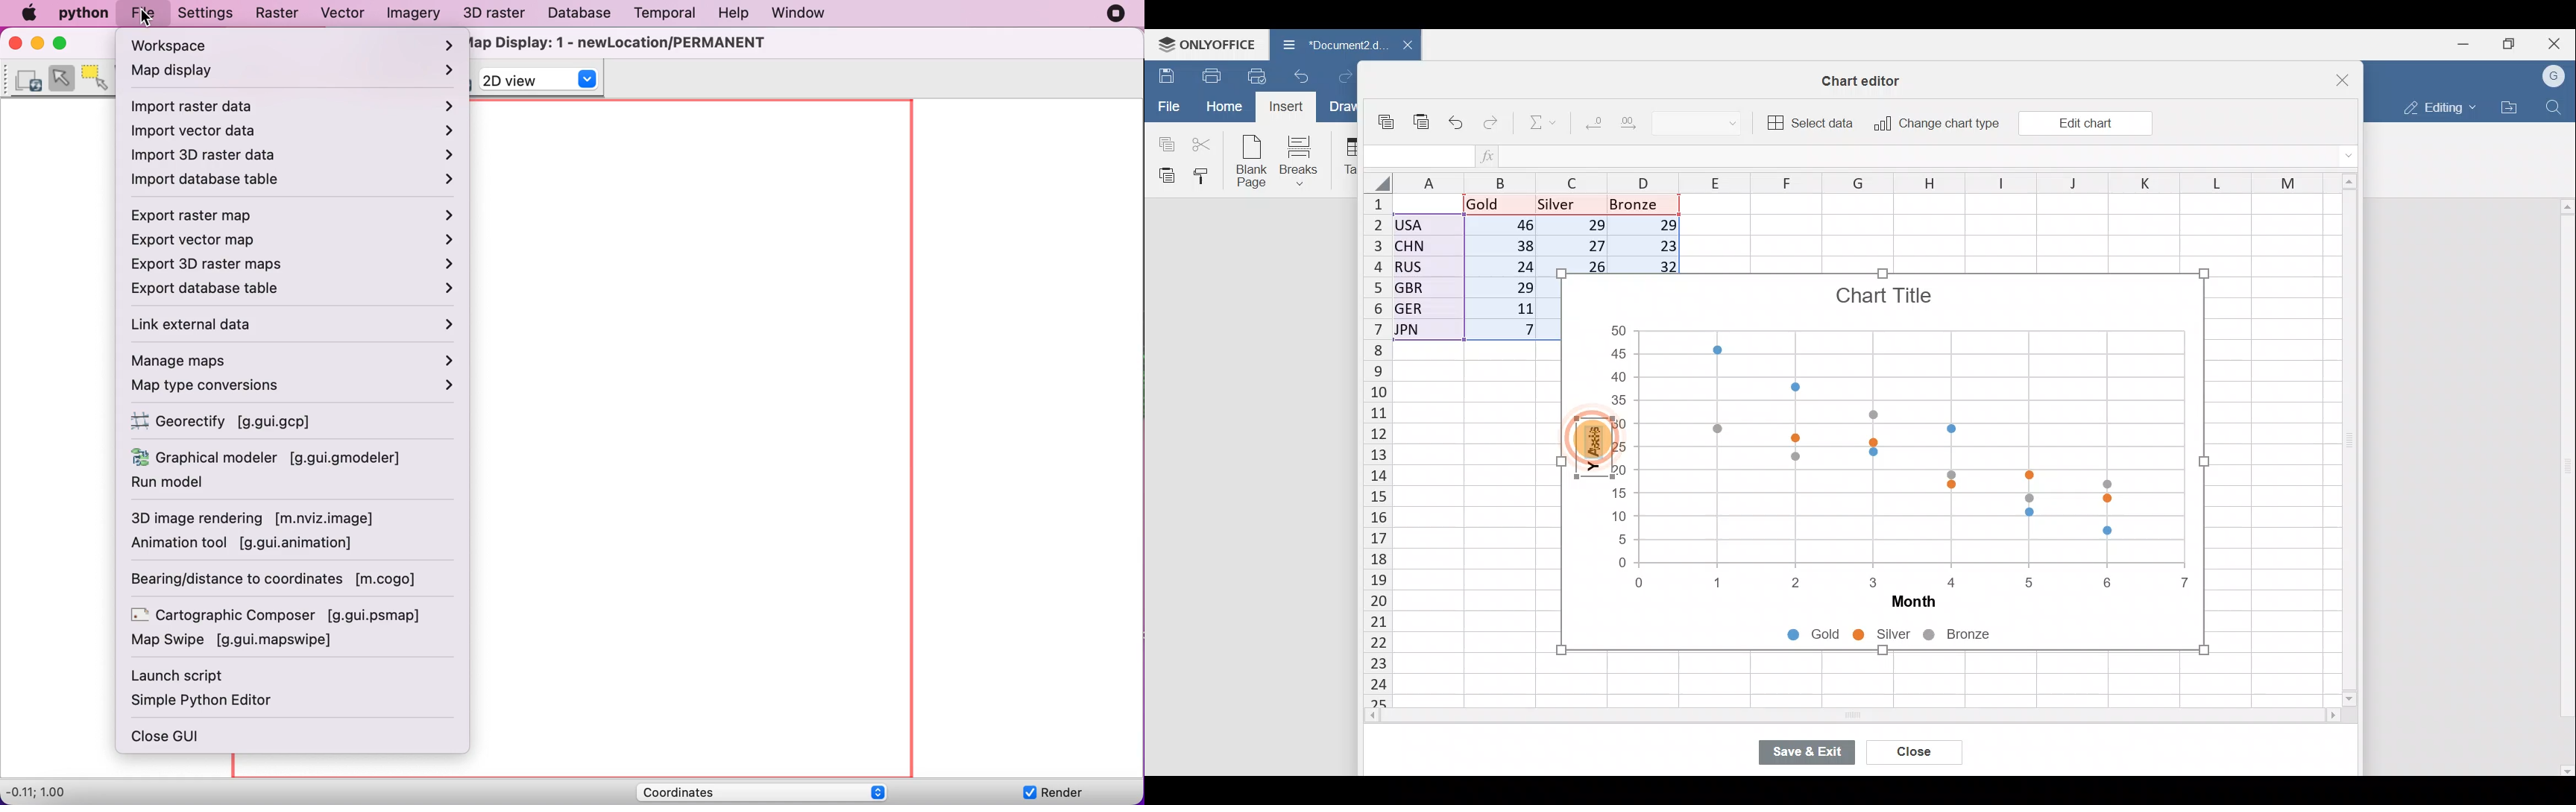 The image size is (2576, 812). I want to click on Blank page, so click(1253, 162).